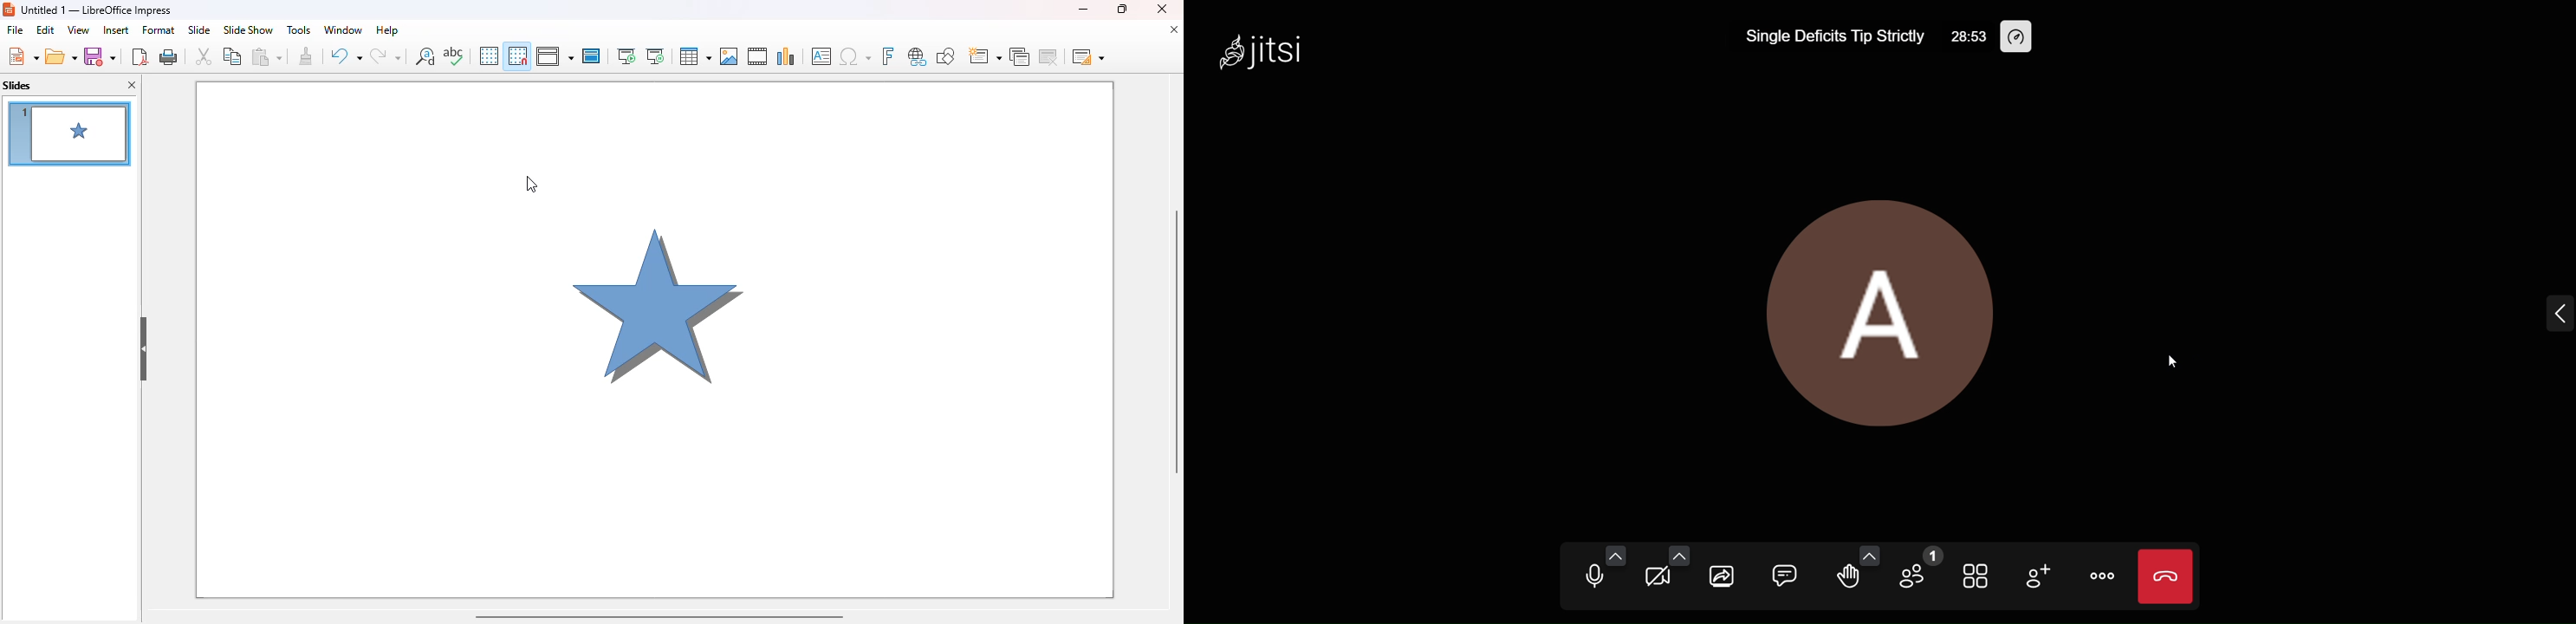  What do you see at coordinates (388, 30) in the screenshot?
I see `help` at bounding box center [388, 30].